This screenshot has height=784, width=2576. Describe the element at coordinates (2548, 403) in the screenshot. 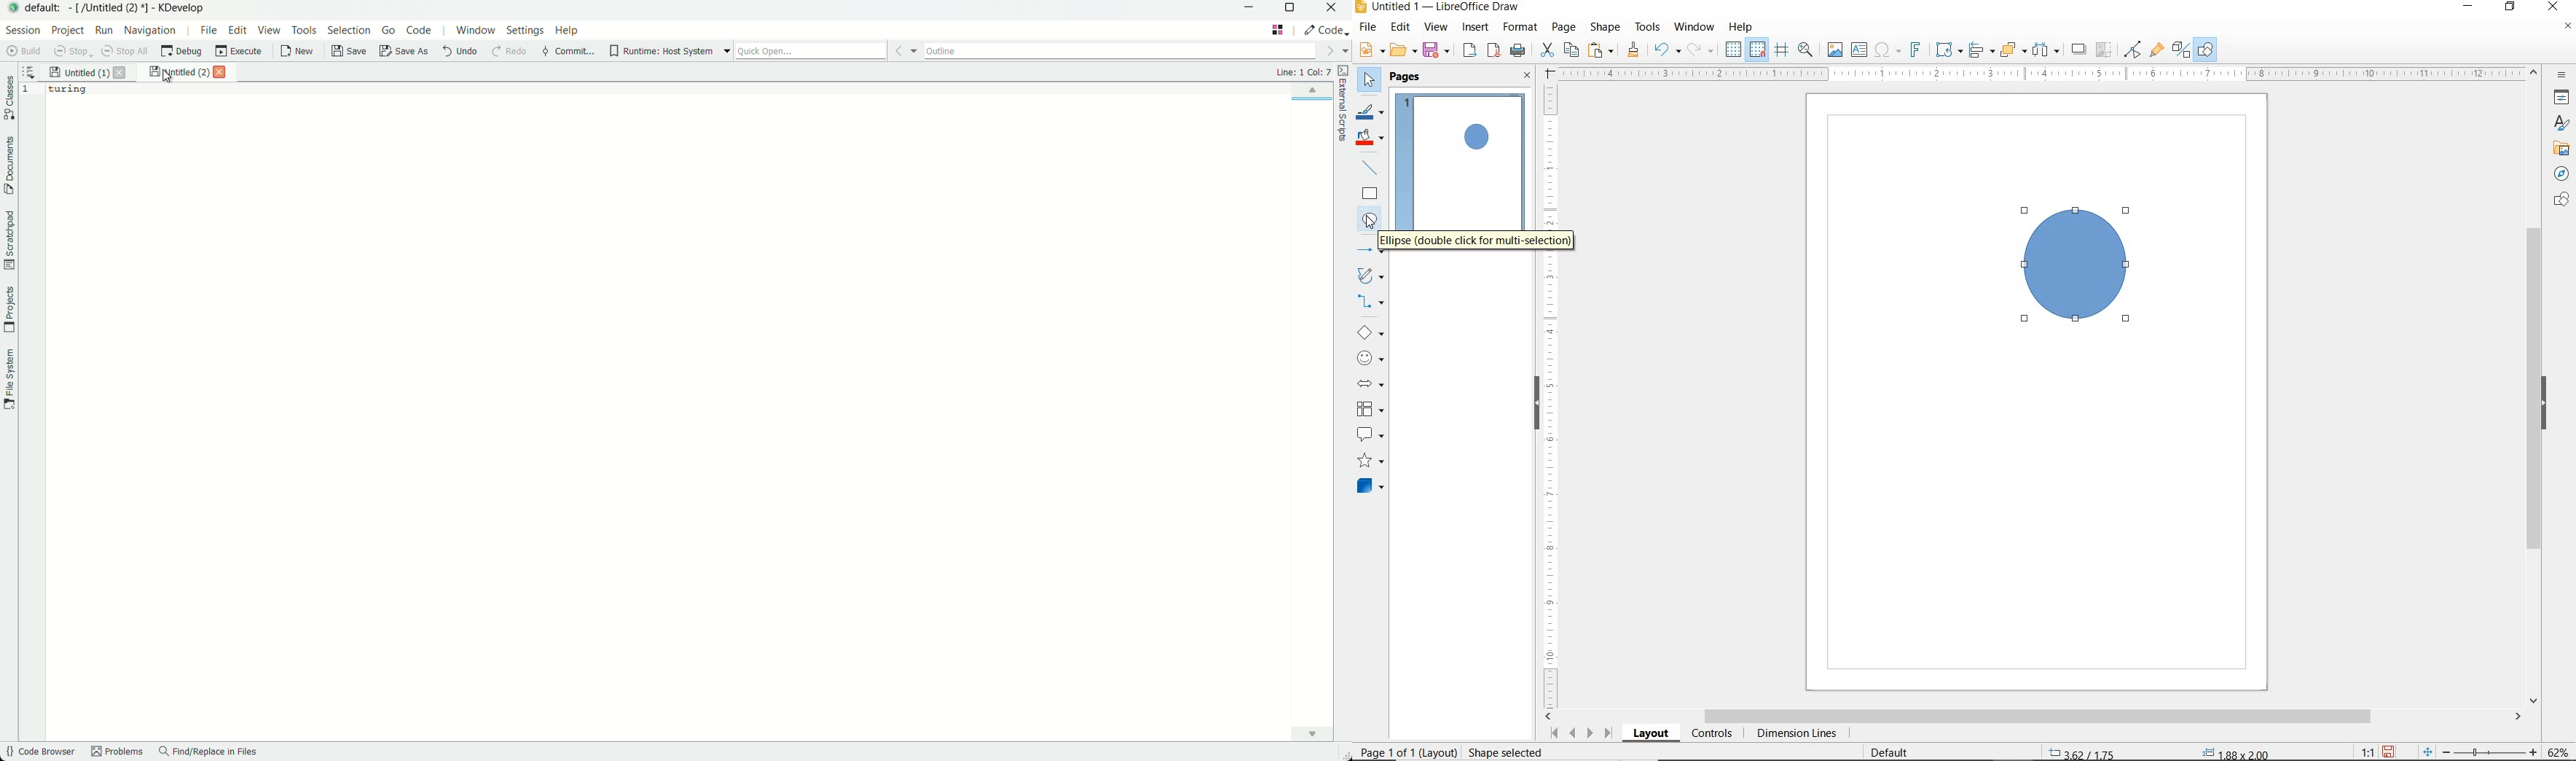

I see `HIDE` at that location.